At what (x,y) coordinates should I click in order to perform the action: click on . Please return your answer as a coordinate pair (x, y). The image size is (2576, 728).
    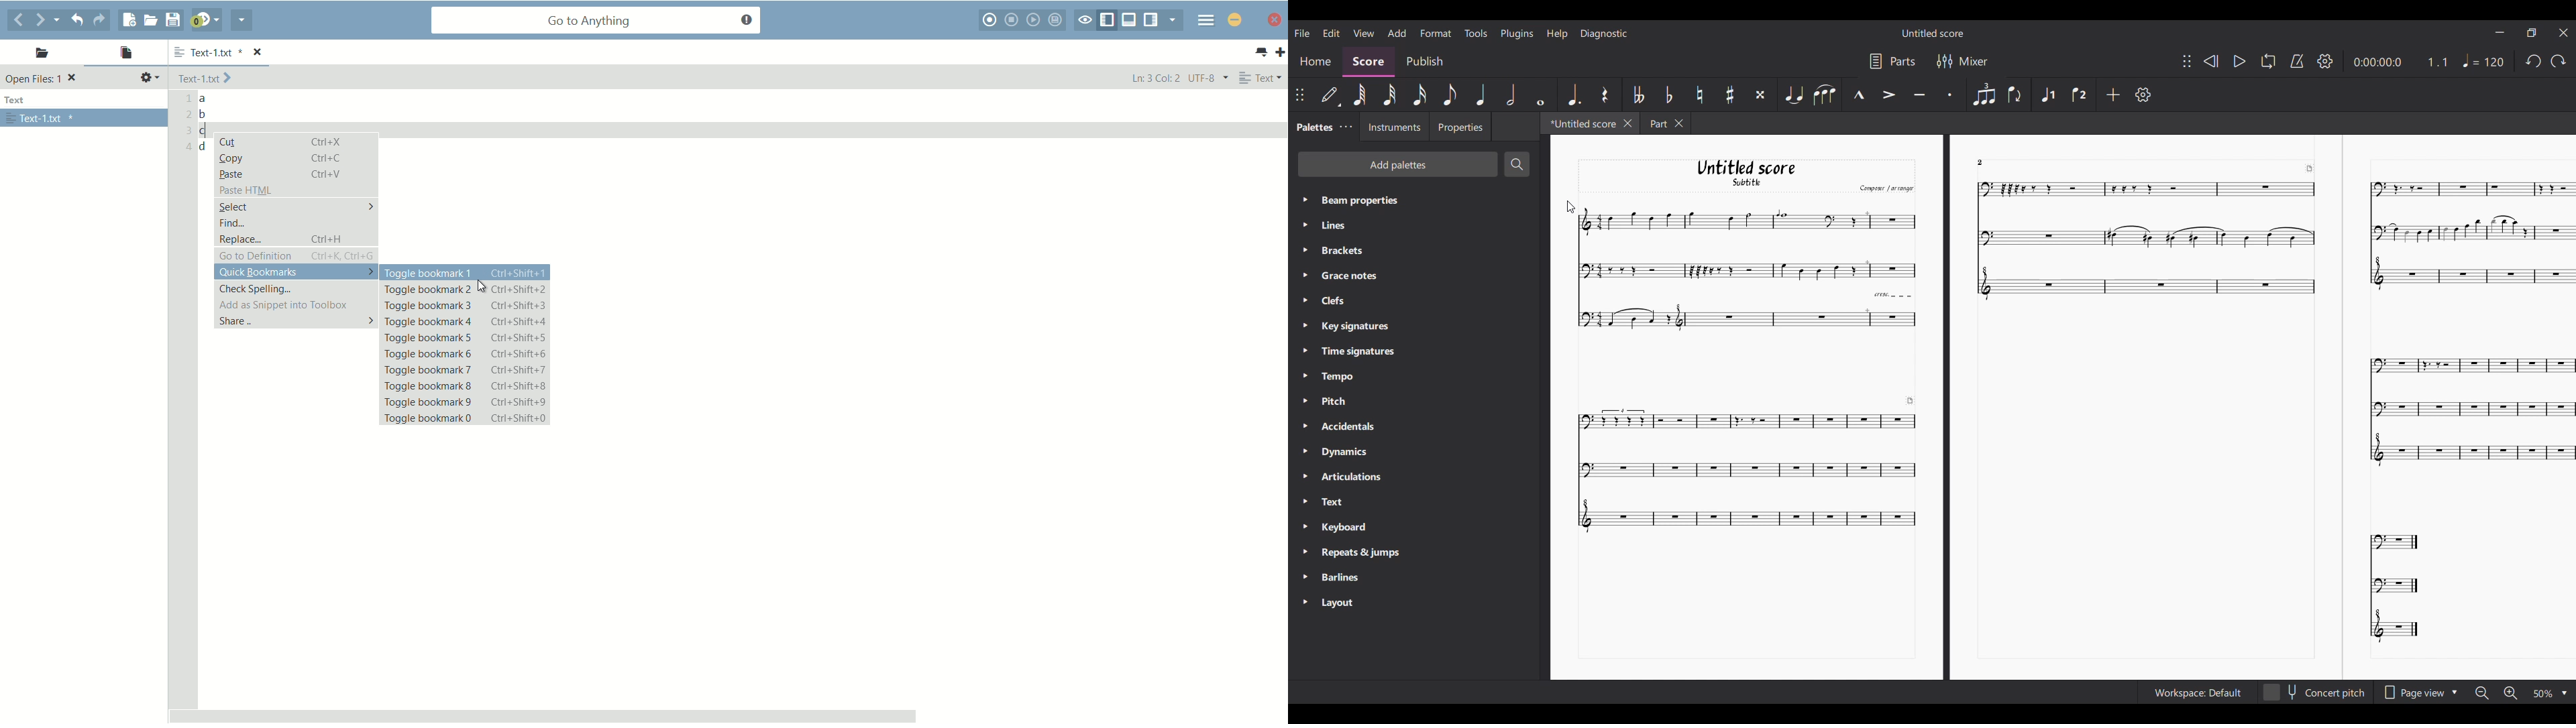
    Looking at the image, I should click on (1303, 477).